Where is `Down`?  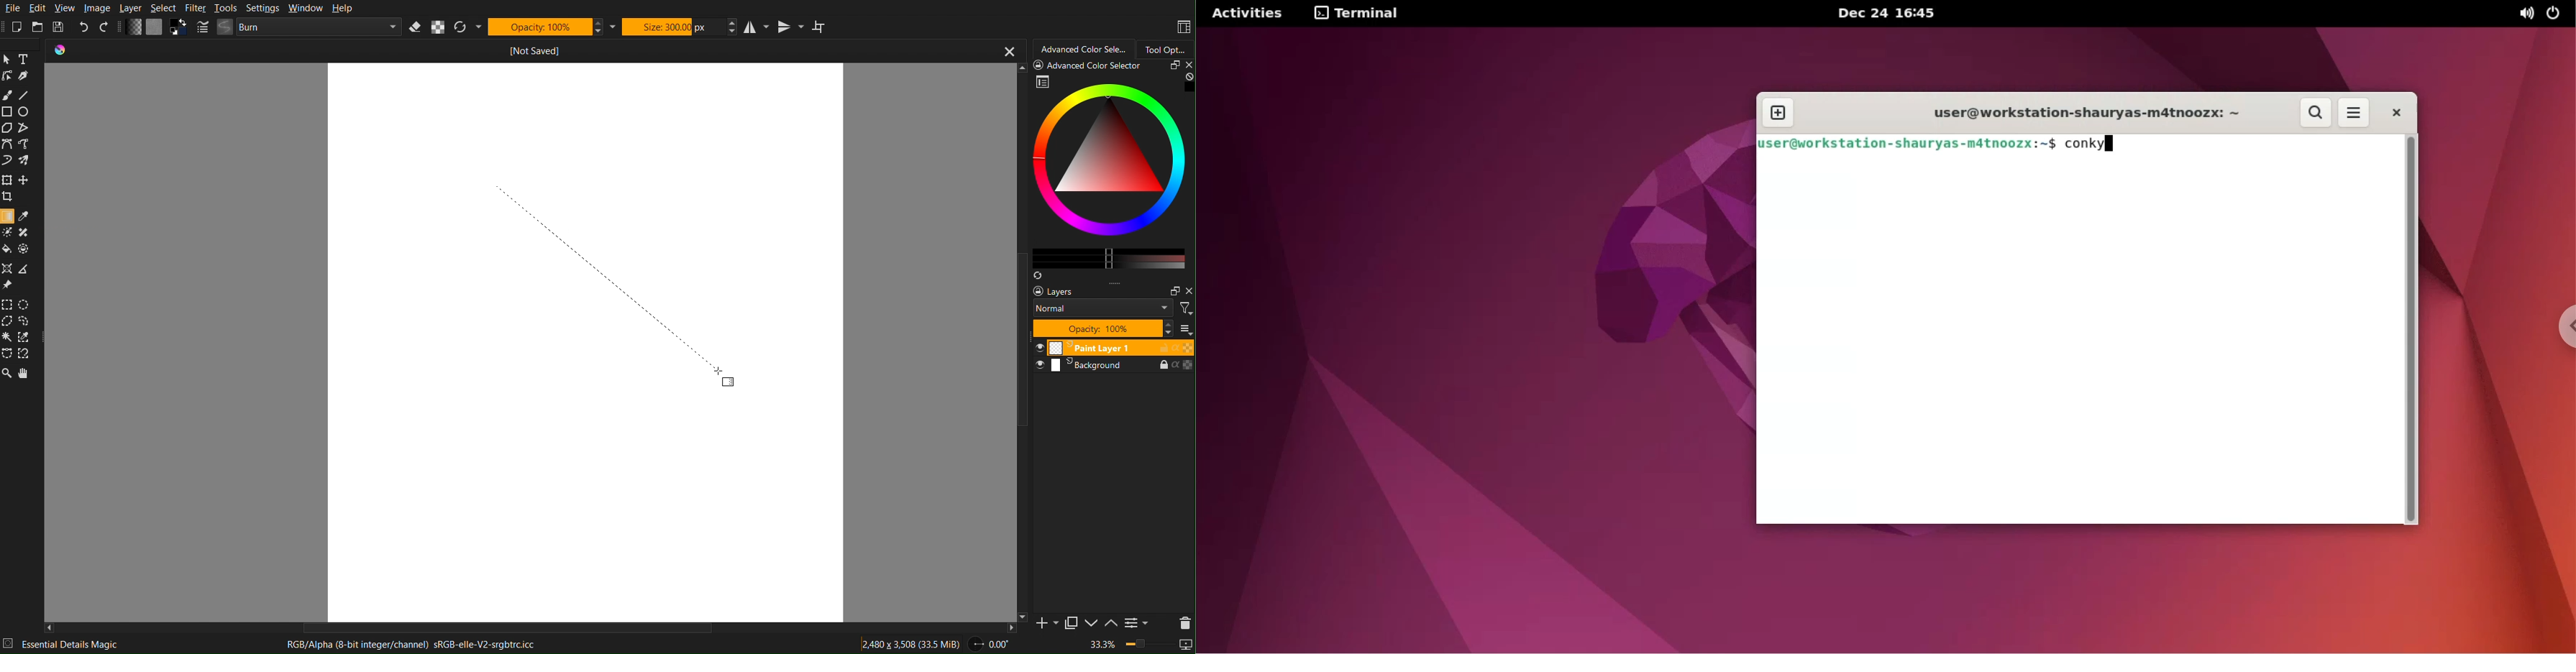 Down is located at coordinates (1090, 624).